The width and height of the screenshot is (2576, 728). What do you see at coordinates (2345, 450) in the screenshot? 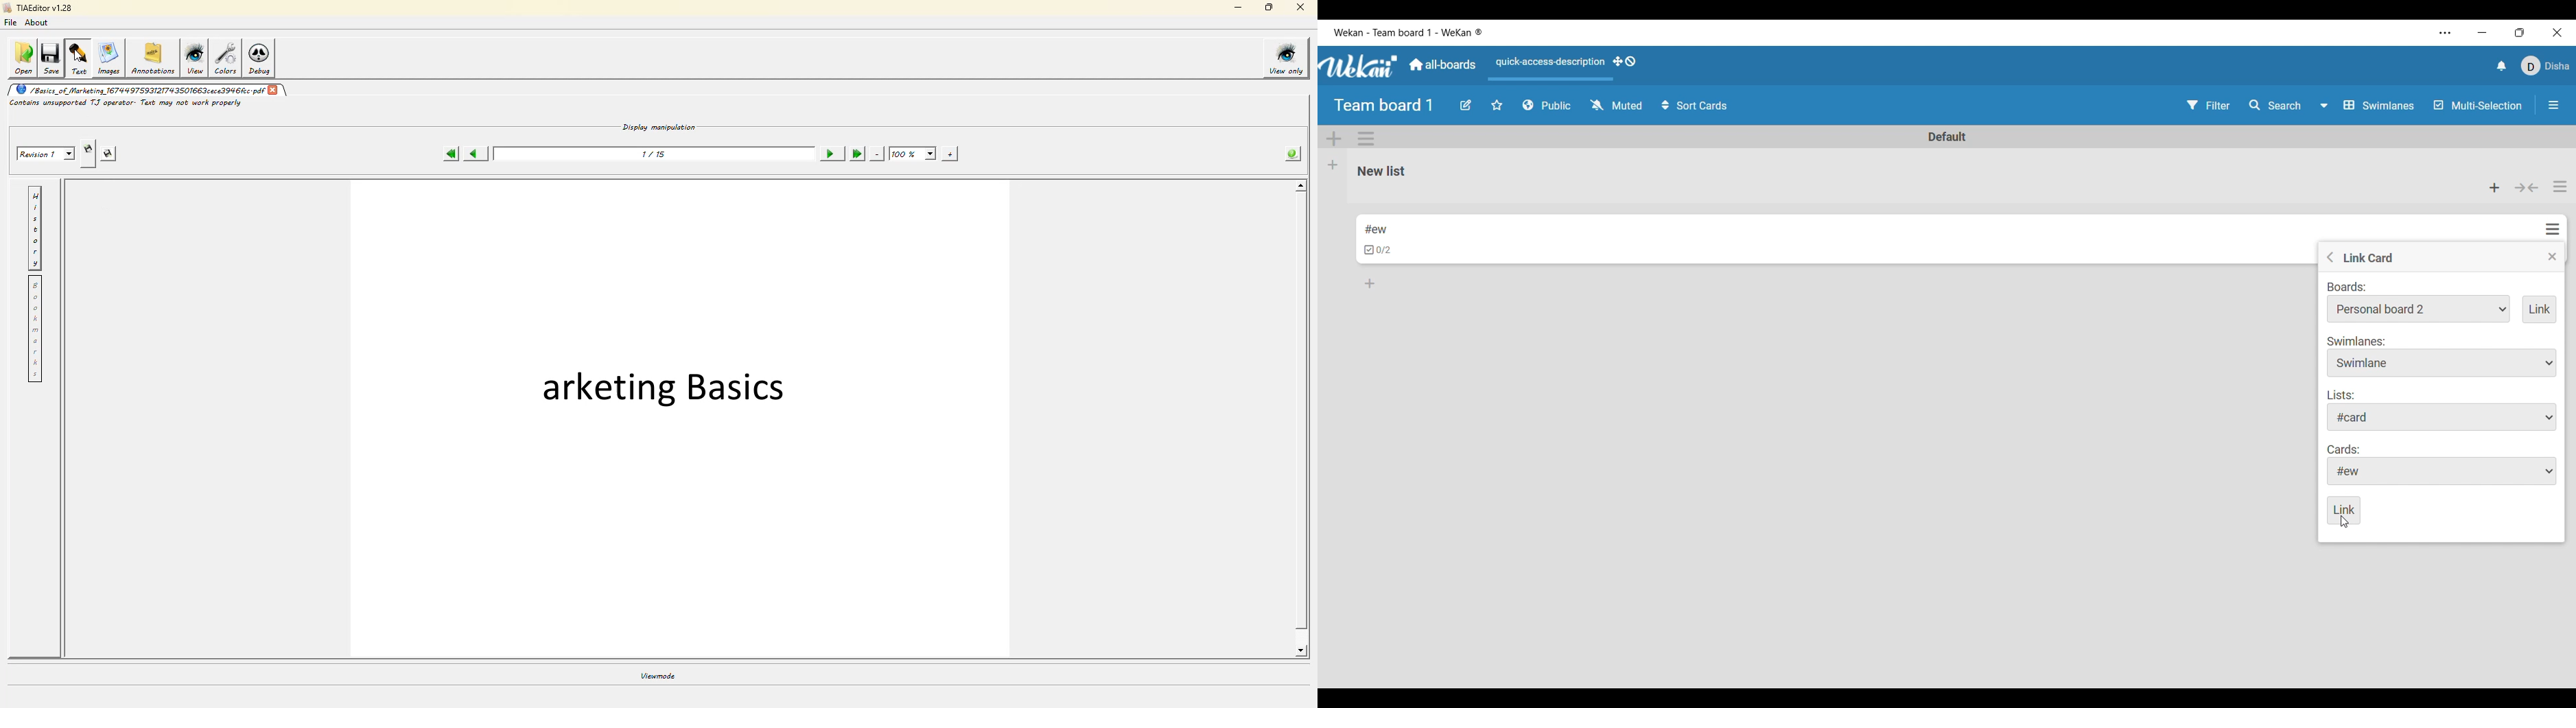
I see `Indicates card options` at bounding box center [2345, 450].